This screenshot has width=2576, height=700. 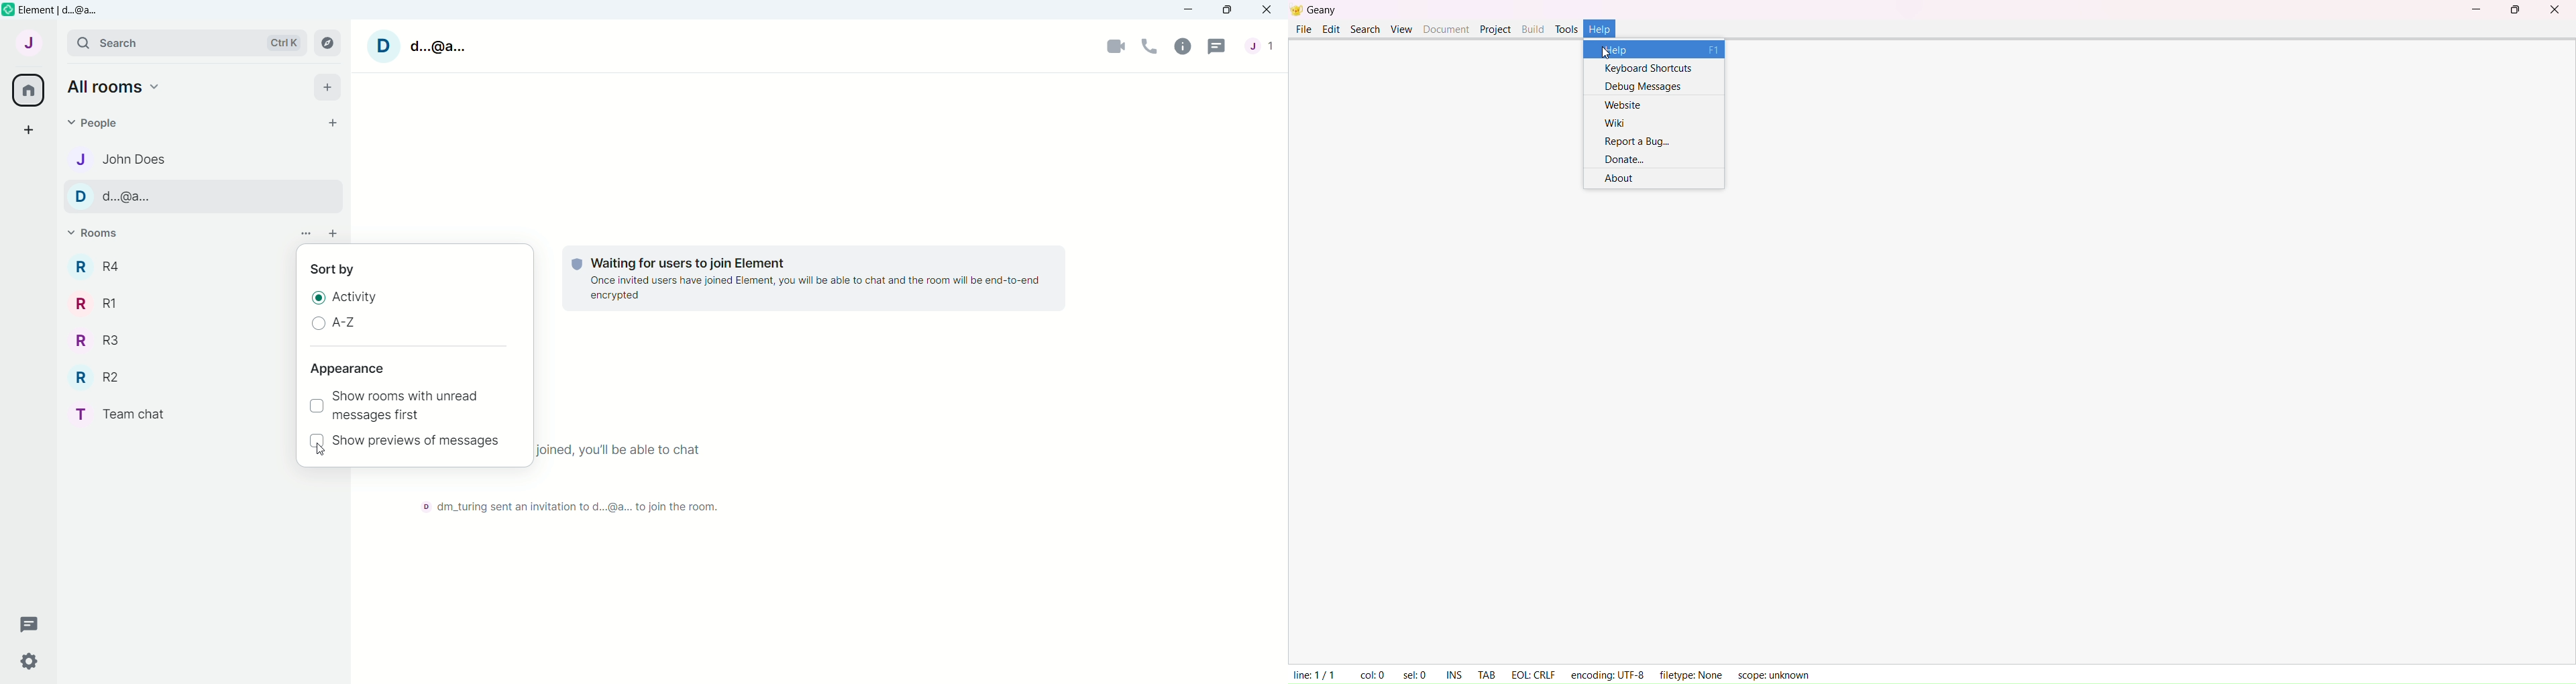 I want to click on R R2, so click(x=114, y=377).